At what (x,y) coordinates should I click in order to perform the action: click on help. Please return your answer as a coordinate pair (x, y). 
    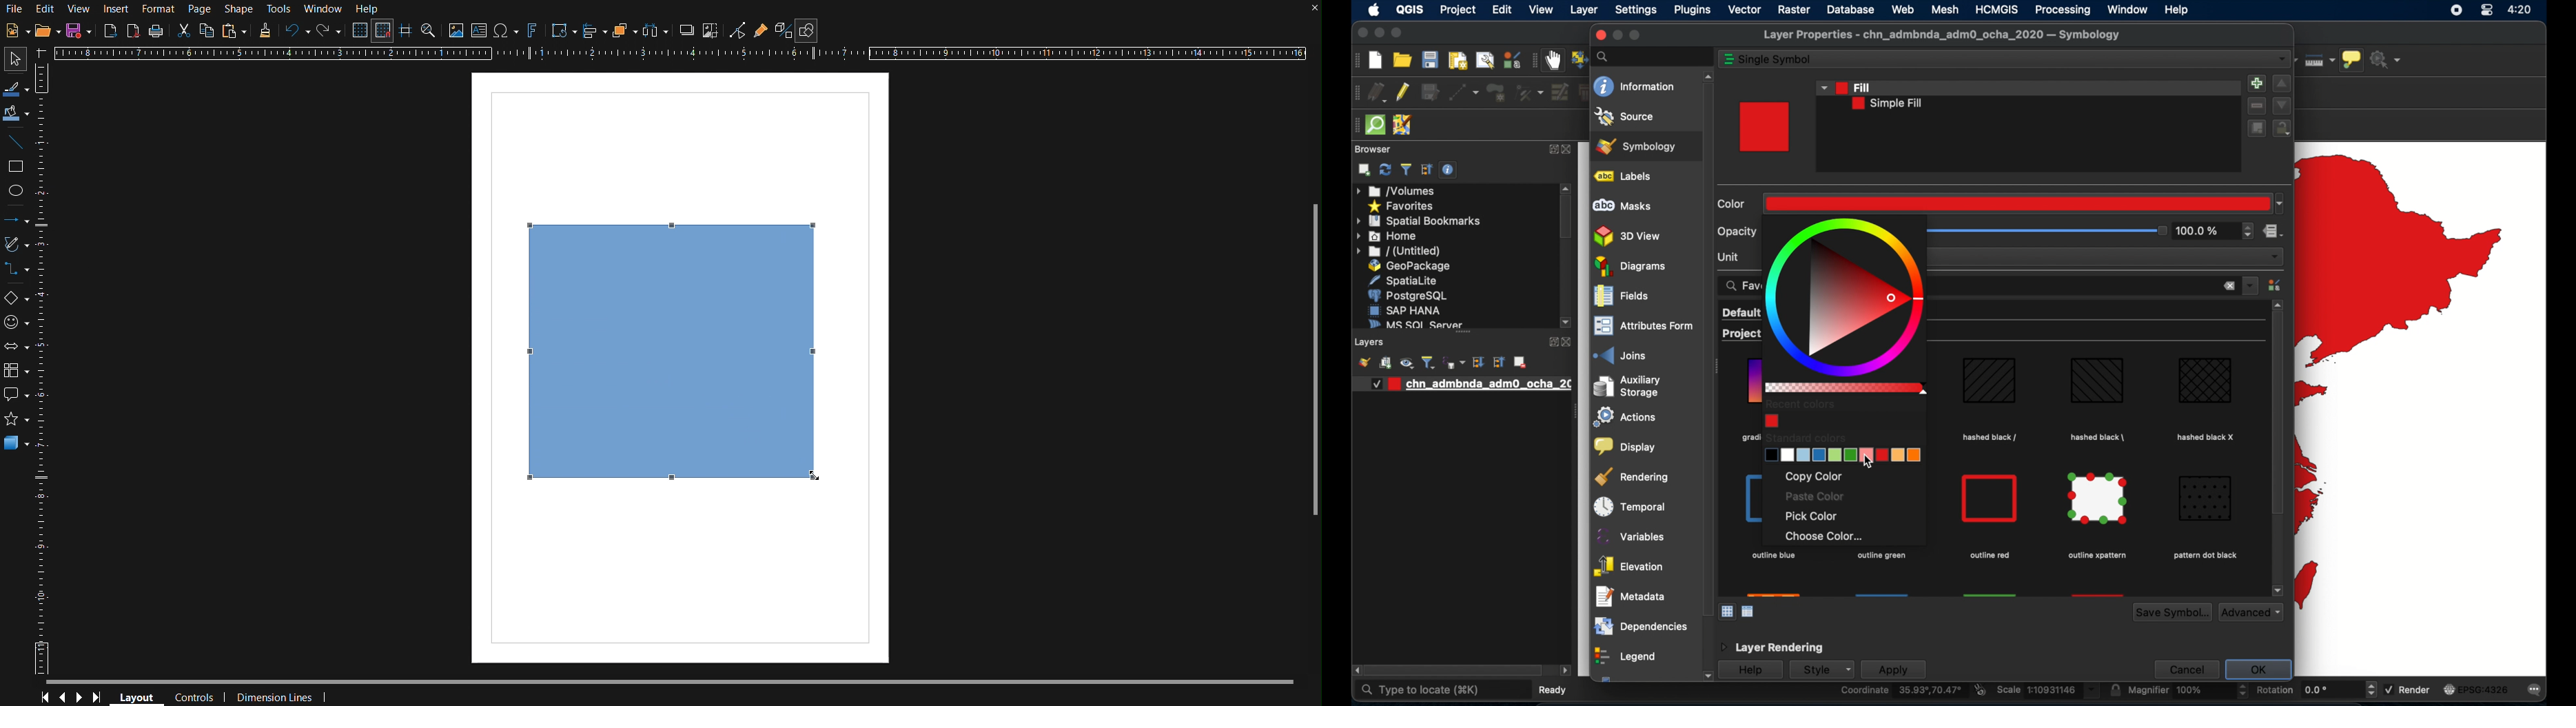
    Looking at the image, I should click on (2178, 10).